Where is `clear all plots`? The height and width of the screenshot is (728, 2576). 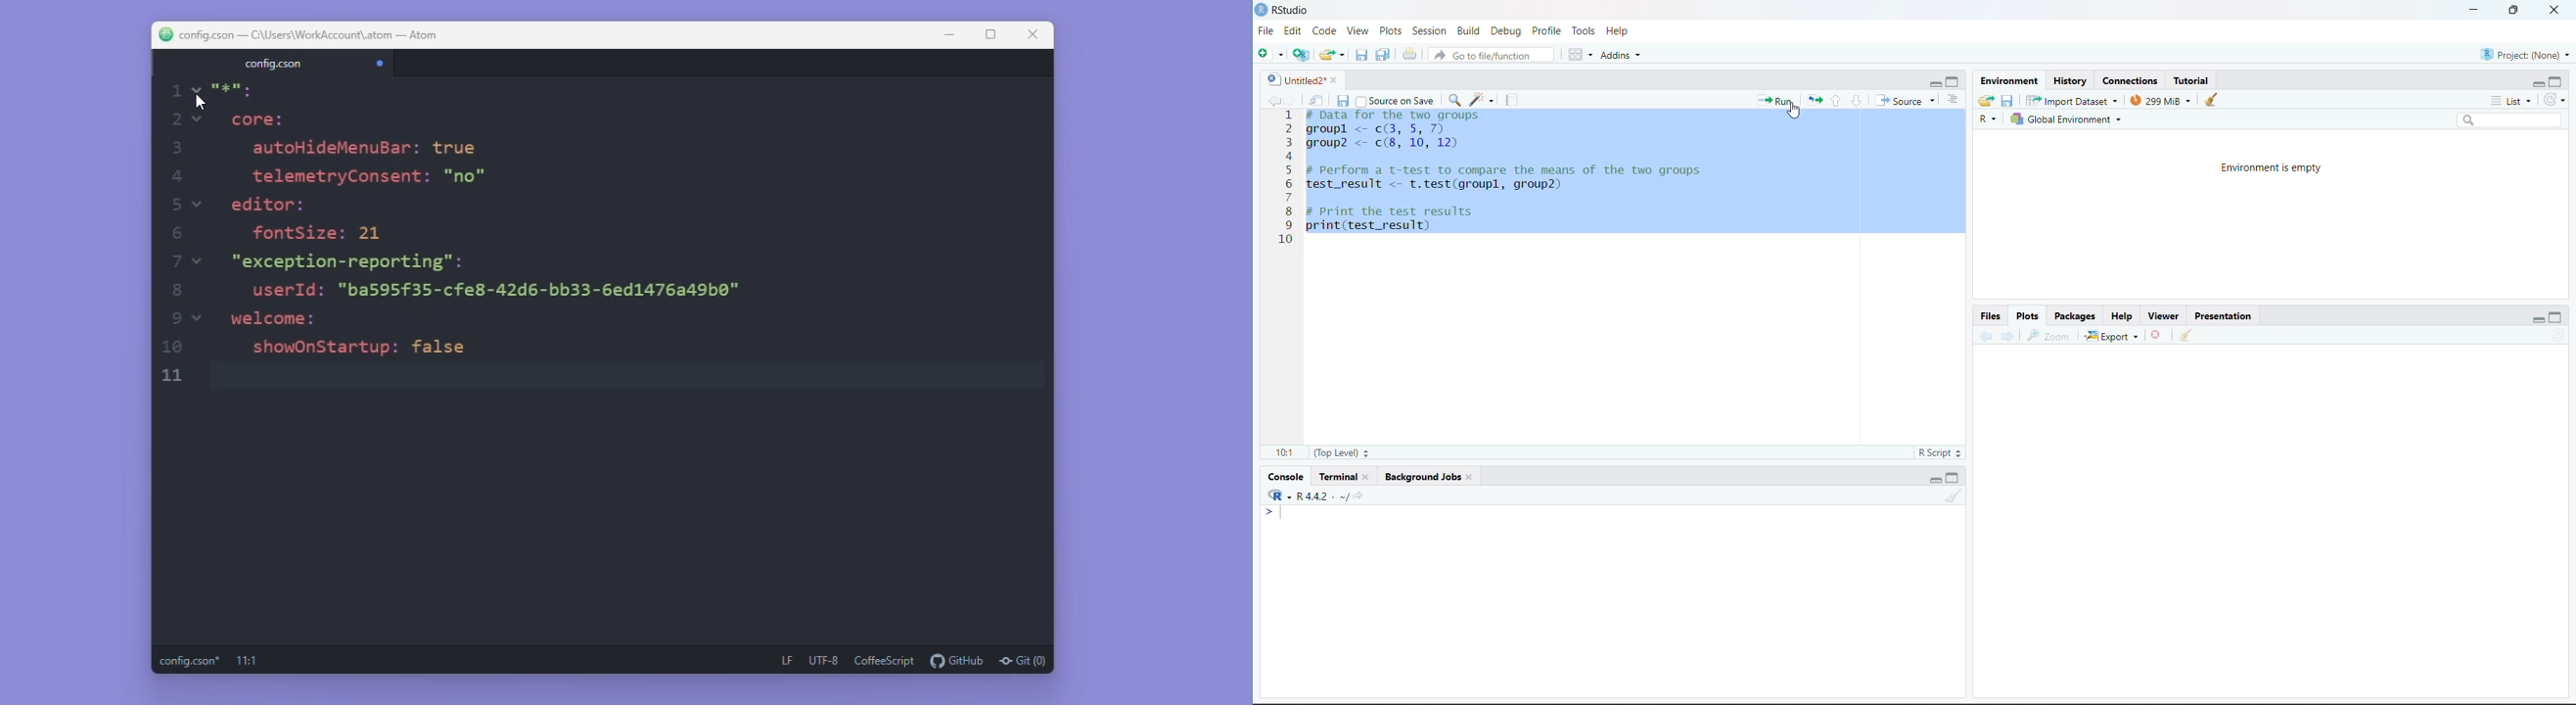
clear all plots is located at coordinates (2187, 336).